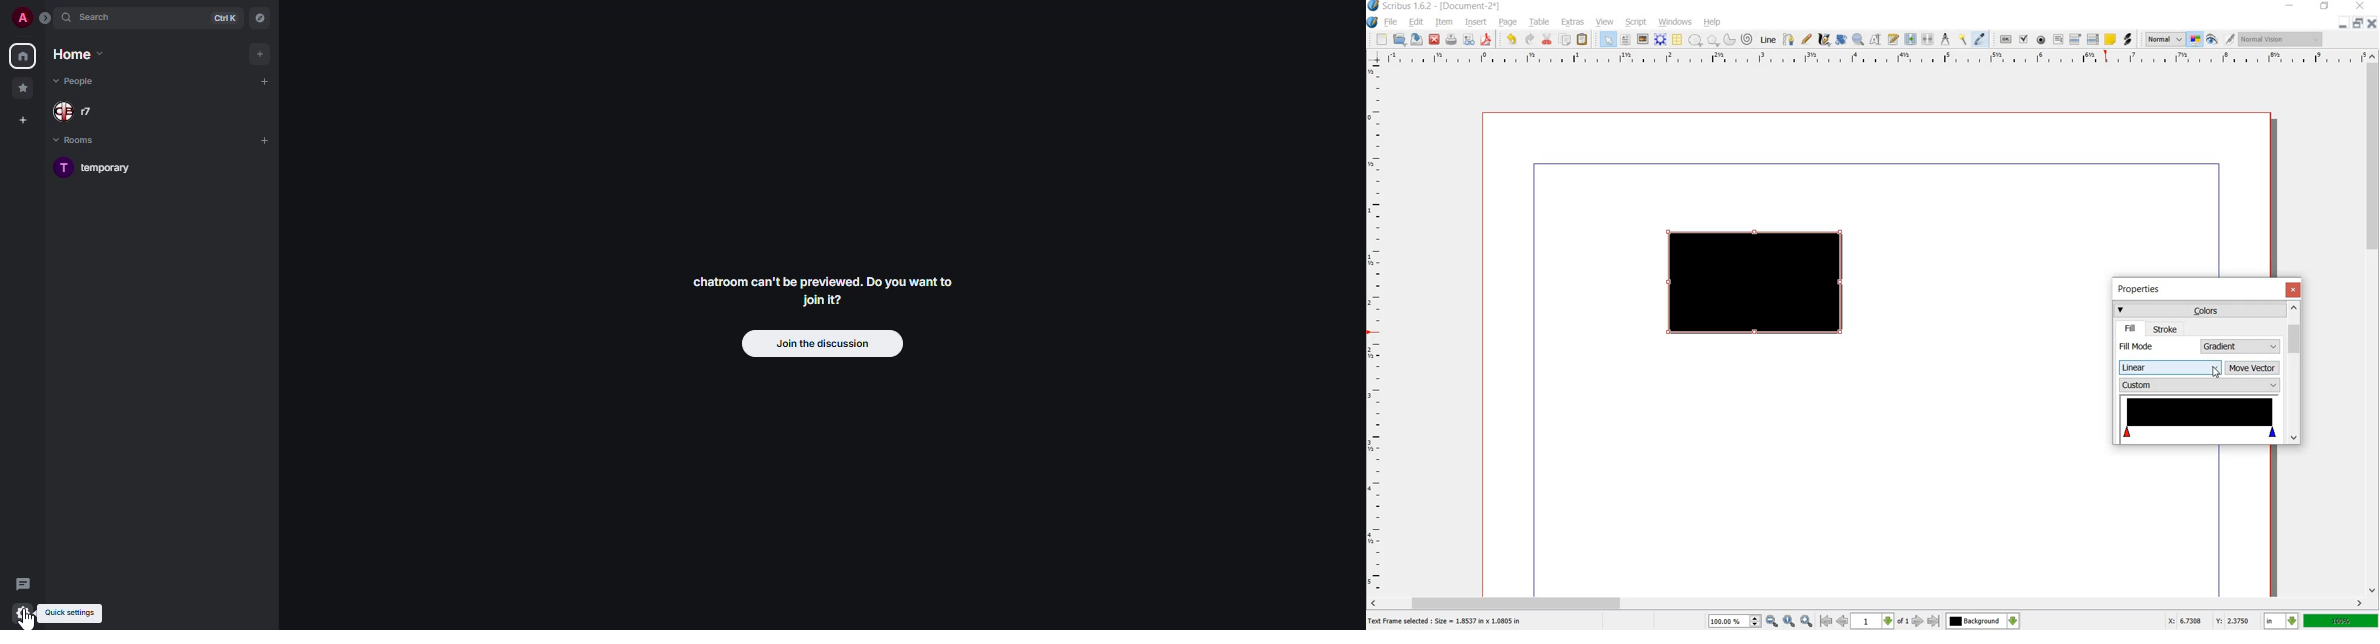 The height and width of the screenshot is (644, 2380). I want to click on copy item properties, so click(1964, 39).